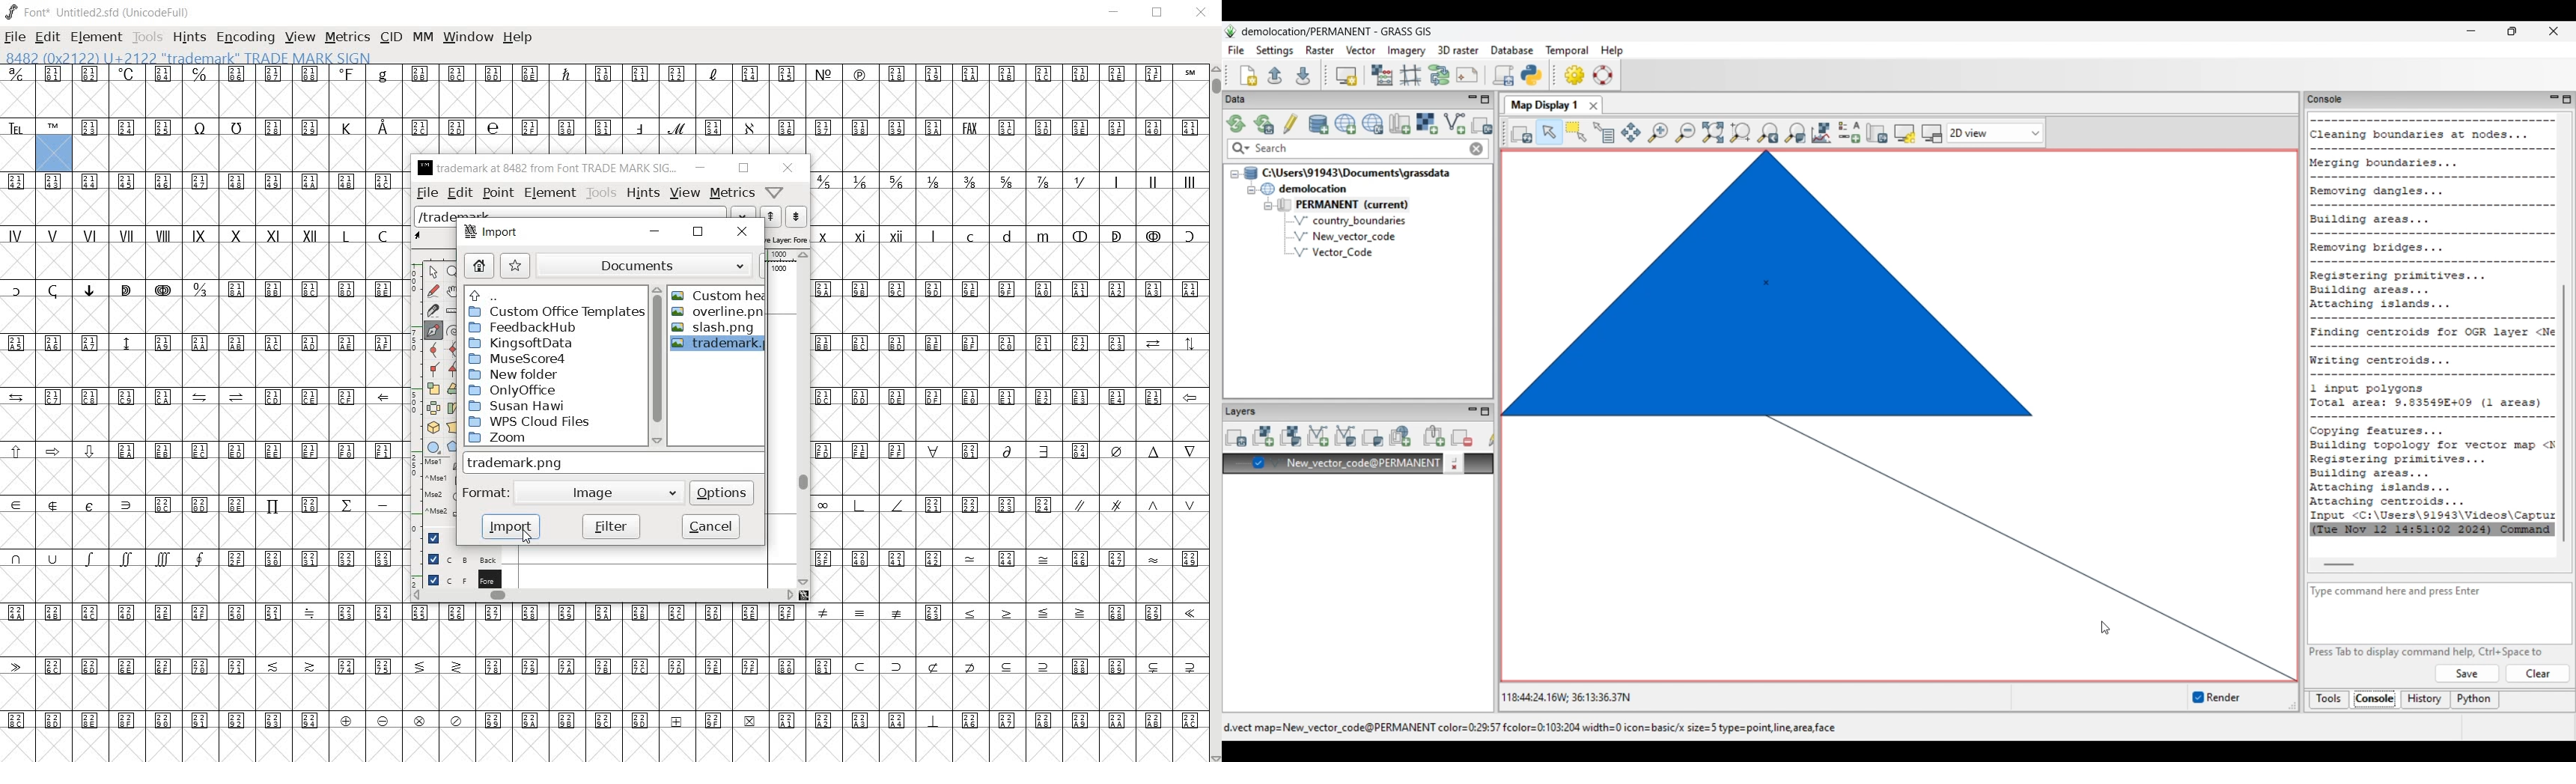 This screenshot has width=2576, height=784. I want to click on view, so click(685, 193).